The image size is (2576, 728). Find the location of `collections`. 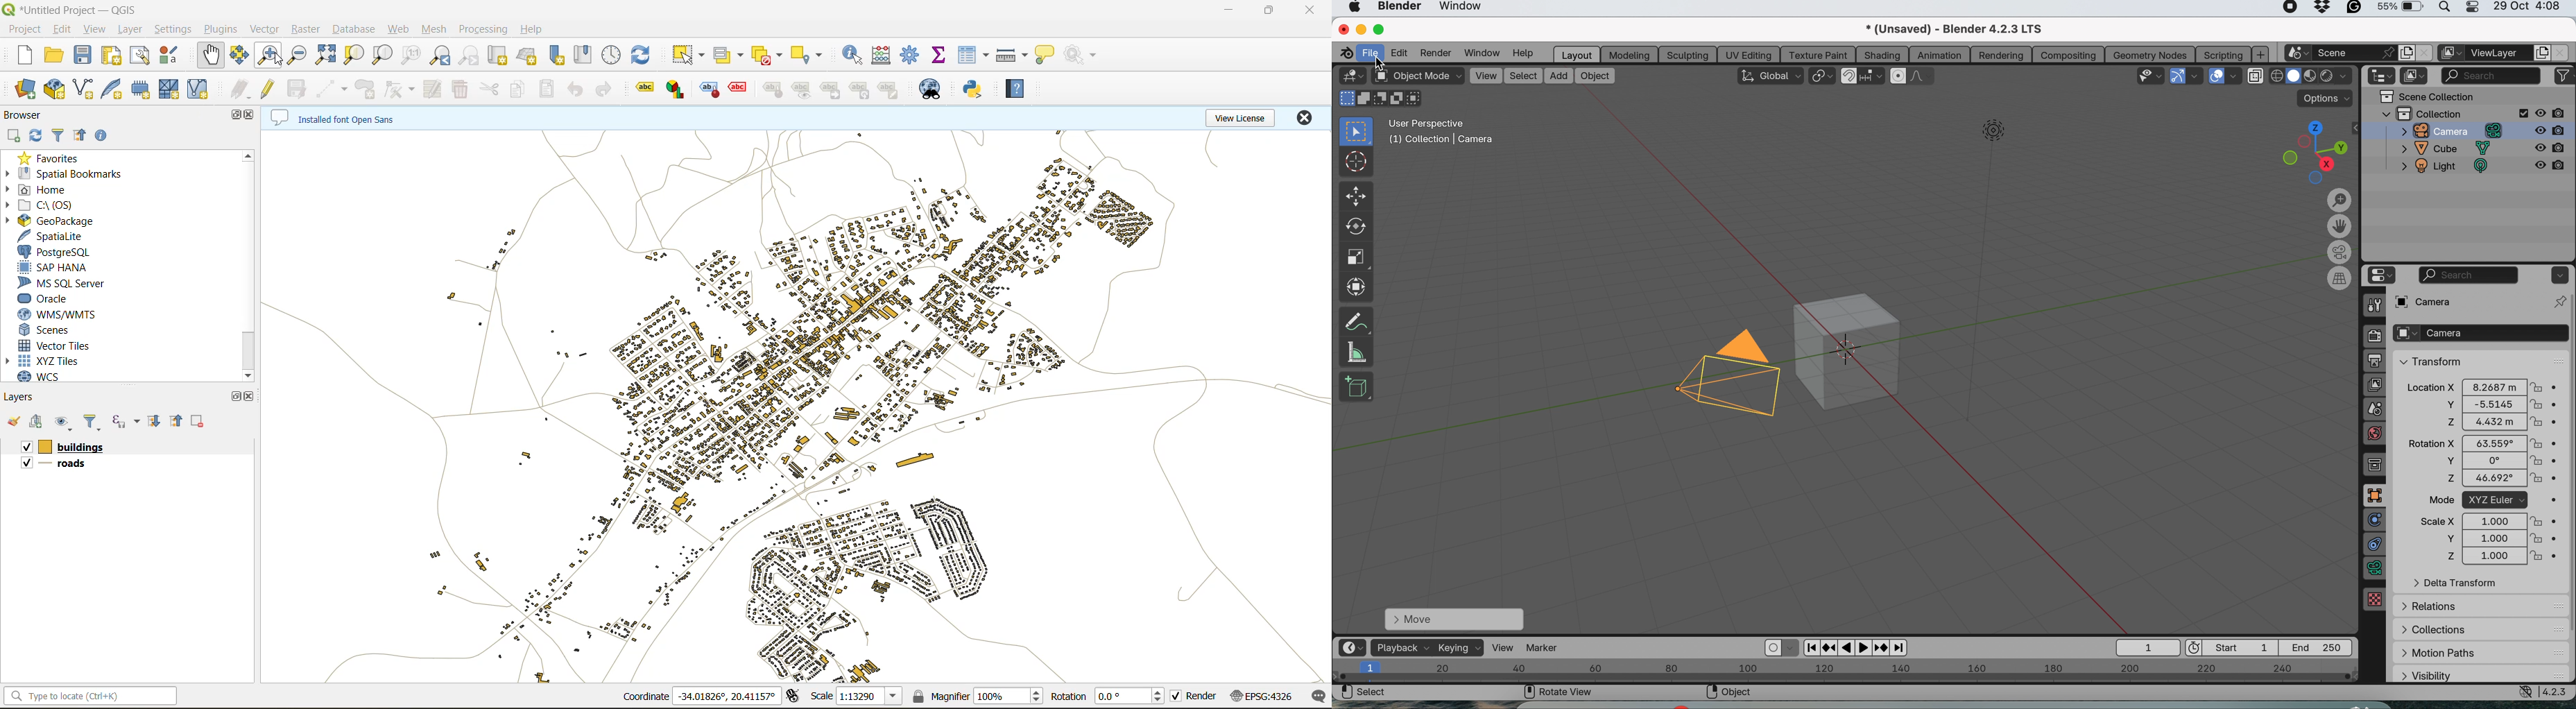

collections is located at coordinates (2439, 627).